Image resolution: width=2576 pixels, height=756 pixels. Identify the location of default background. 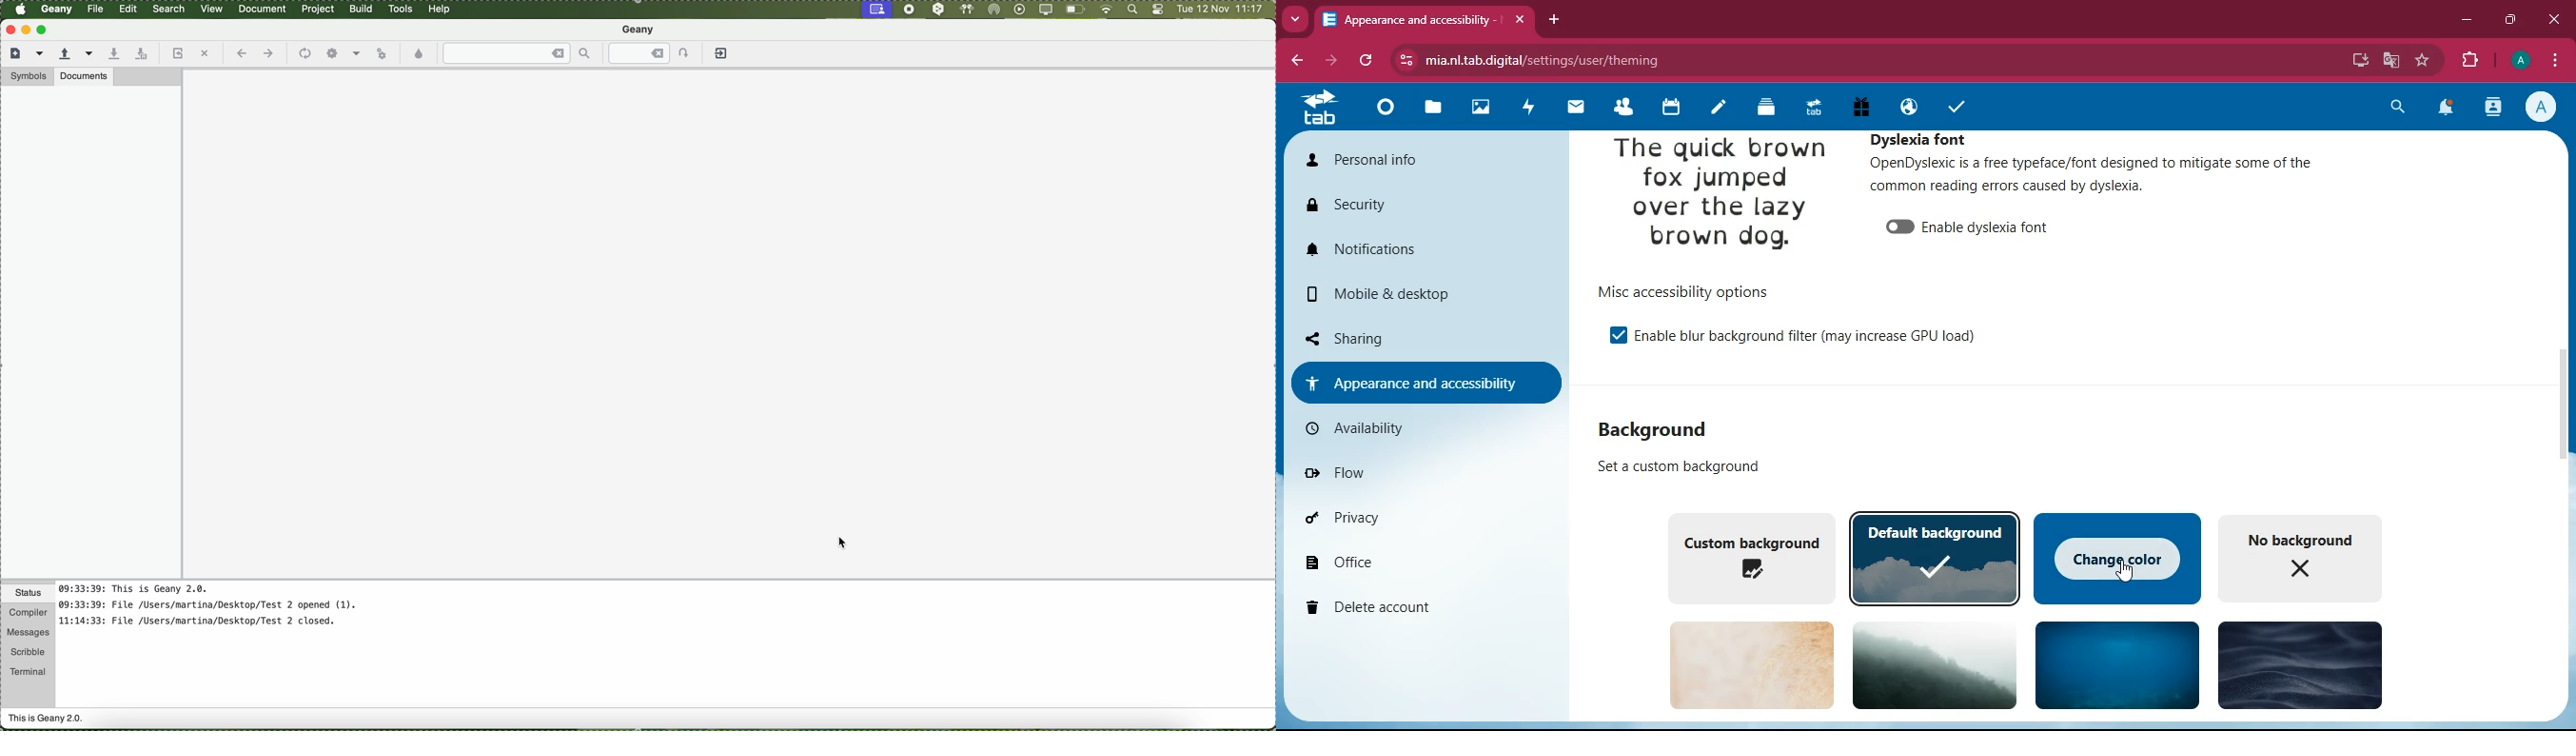
(1937, 558).